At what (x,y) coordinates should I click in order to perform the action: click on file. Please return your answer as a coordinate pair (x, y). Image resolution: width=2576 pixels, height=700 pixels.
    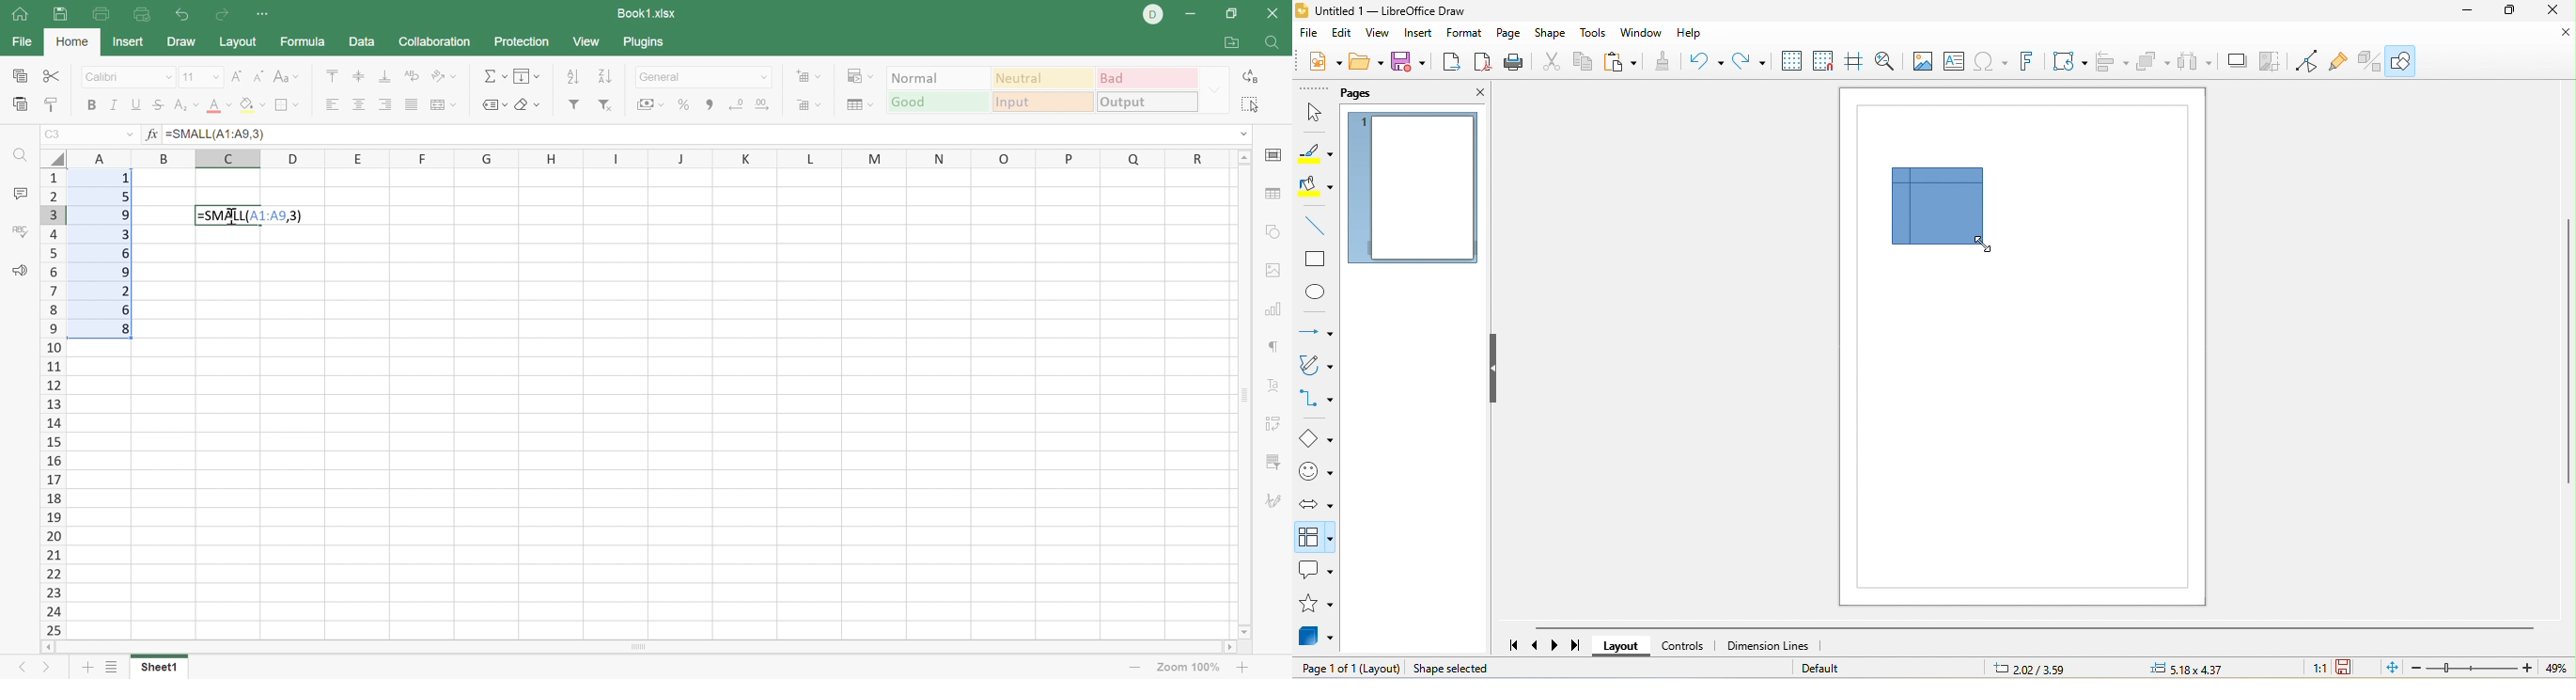
    Looking at the image, I should click on (1311, 35).